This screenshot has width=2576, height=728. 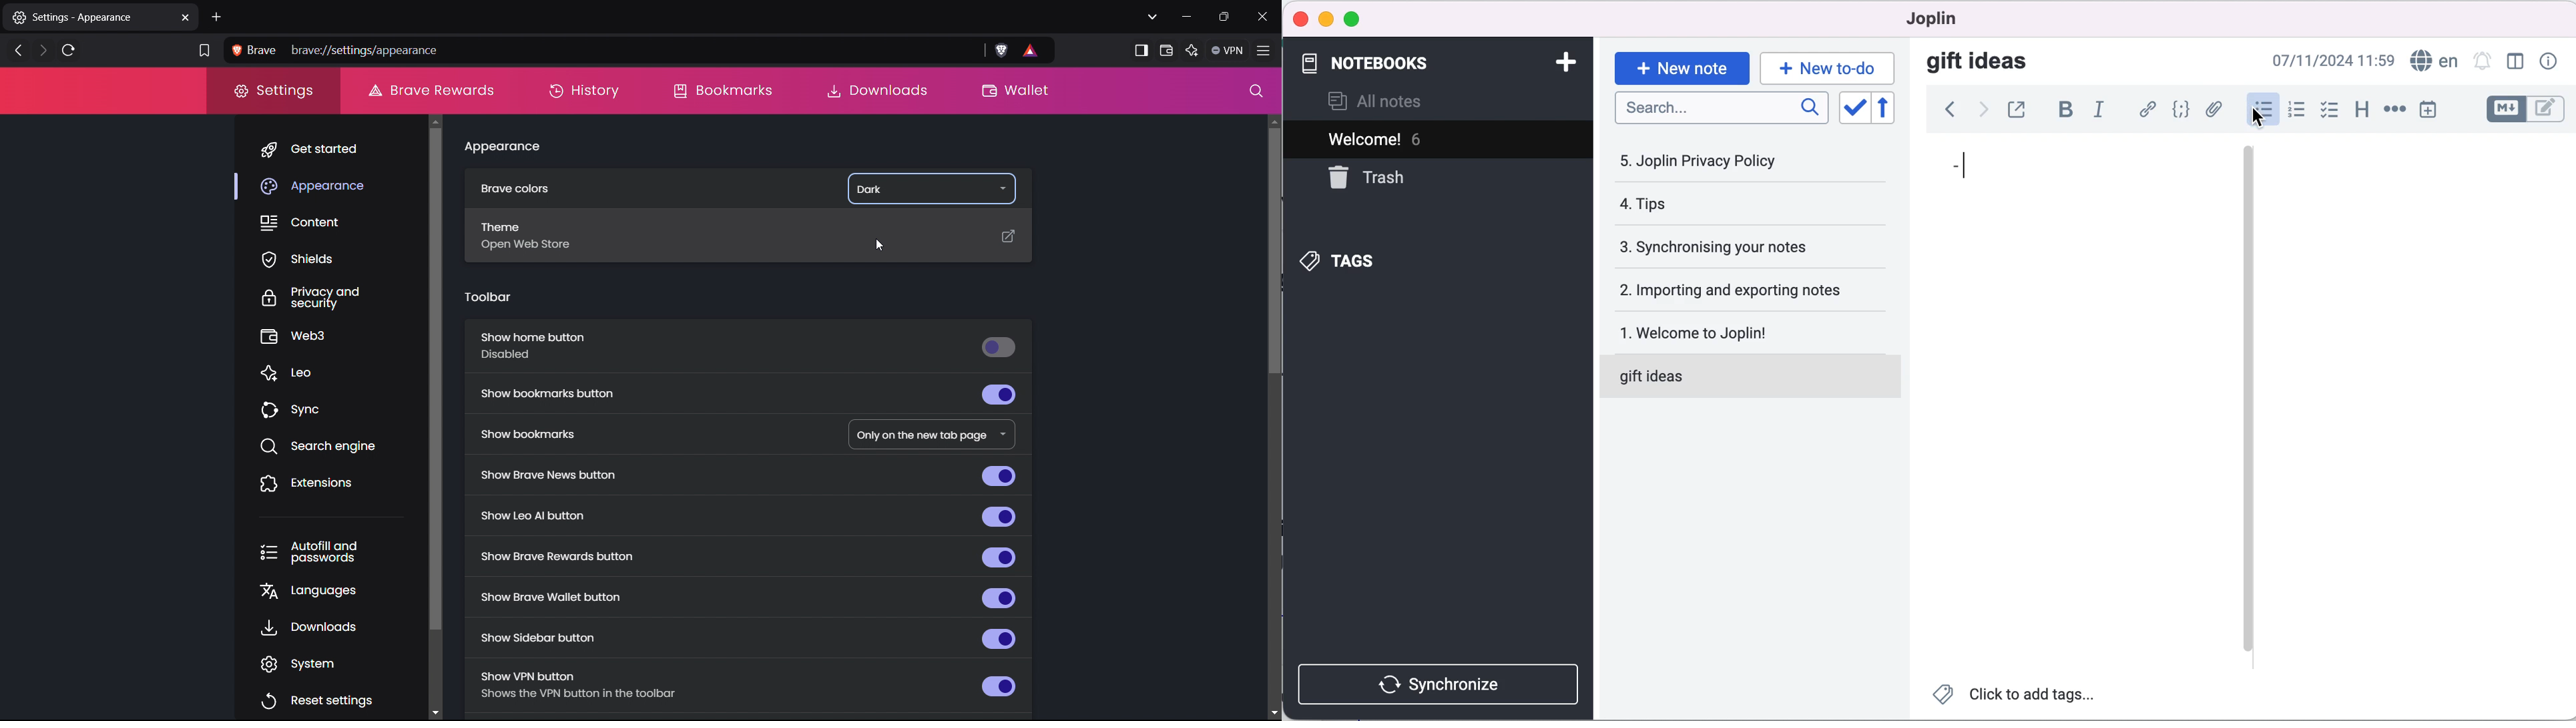 What do you see at coordinates (1707, 161) in the screenshot?
I see `joplin privacy policy` at bounding box center [1707, 161].